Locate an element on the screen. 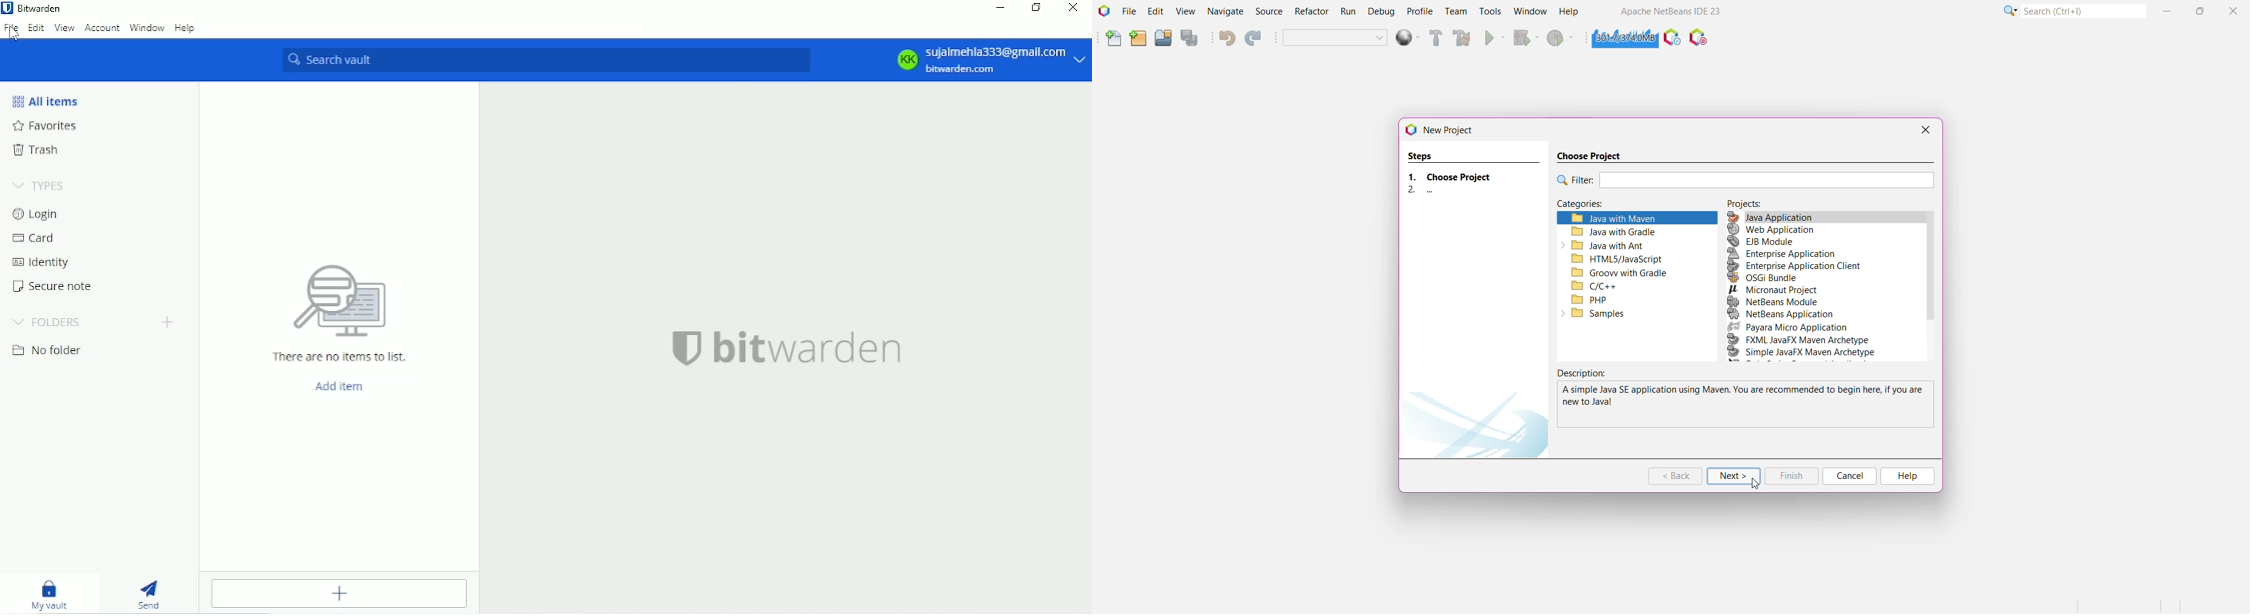  Clean and Build Project is located at coordinates (1462, 38).